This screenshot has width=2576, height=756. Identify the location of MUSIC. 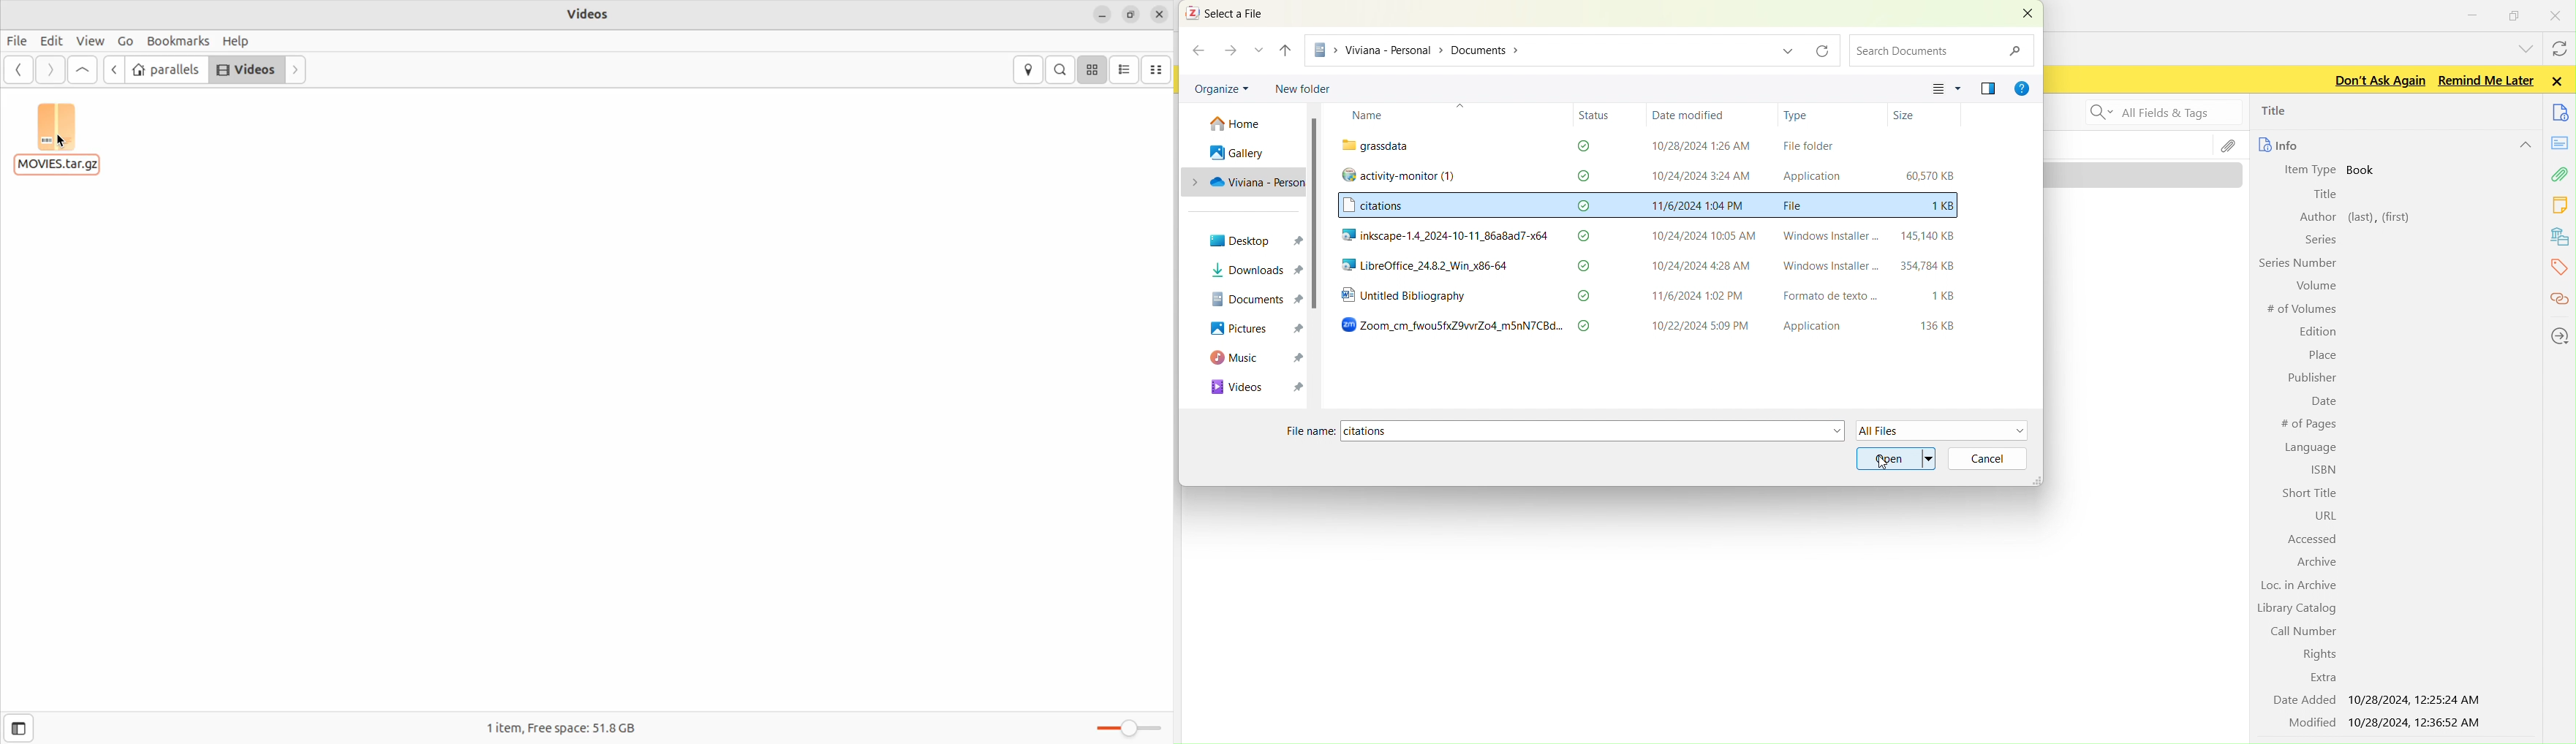
(1243, 356).